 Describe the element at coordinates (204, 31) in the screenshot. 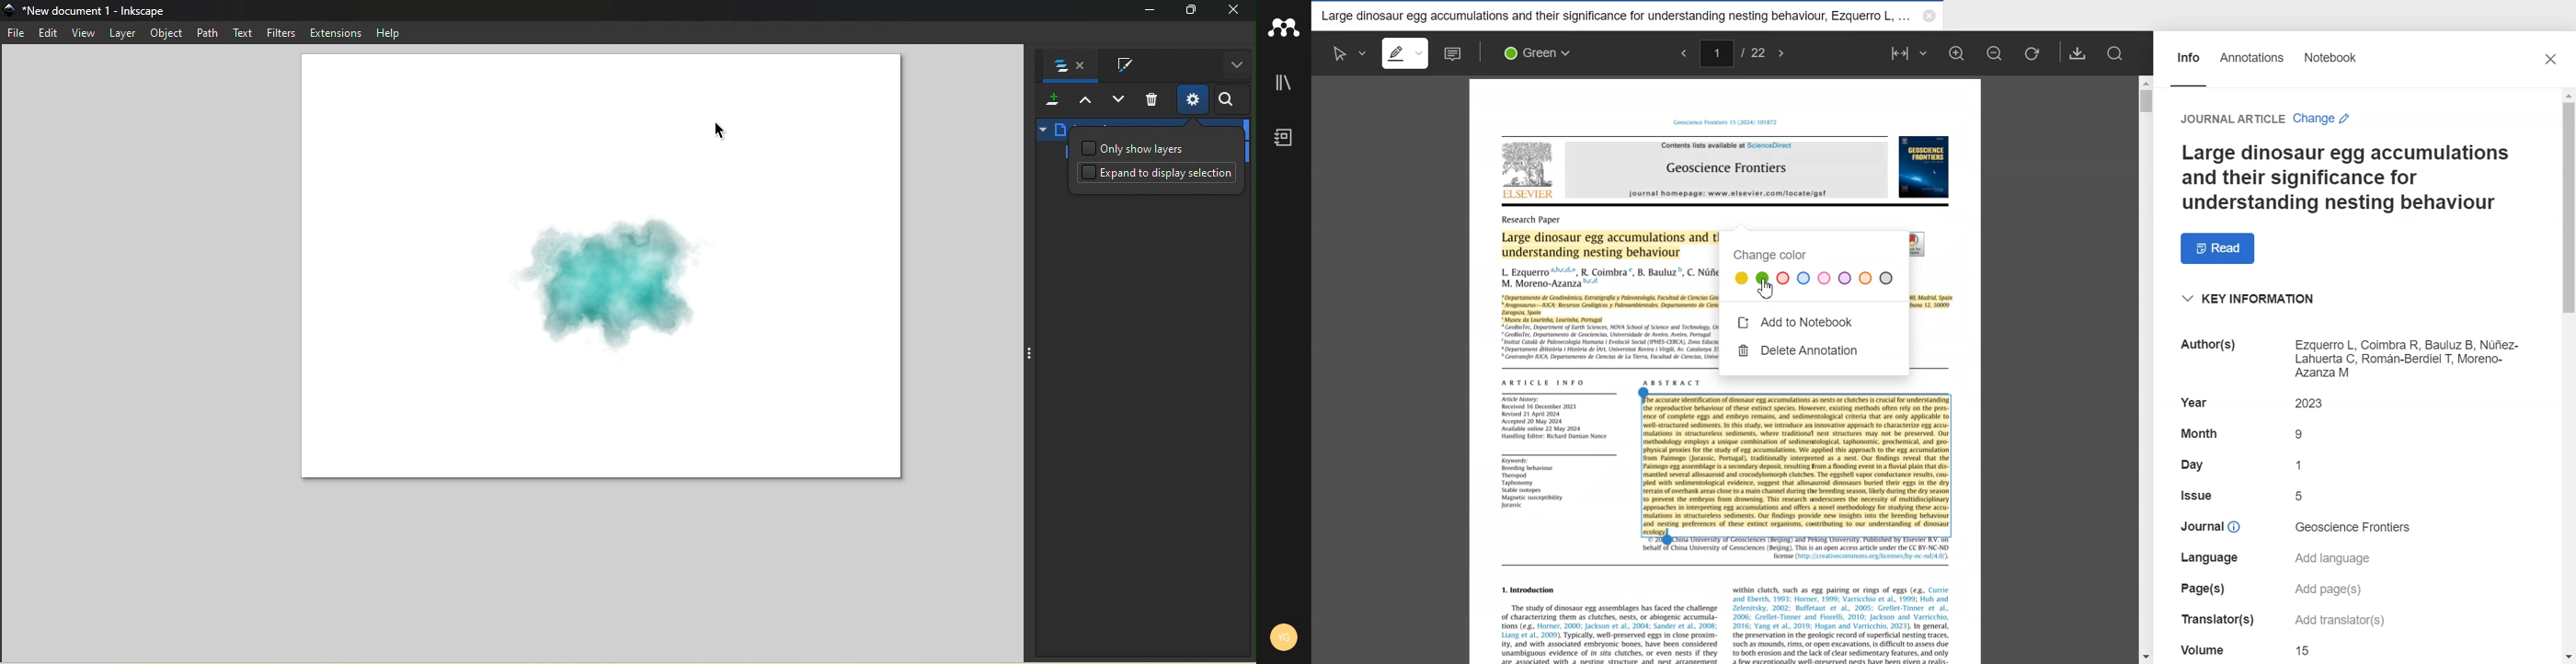

I see `Path` at that location.